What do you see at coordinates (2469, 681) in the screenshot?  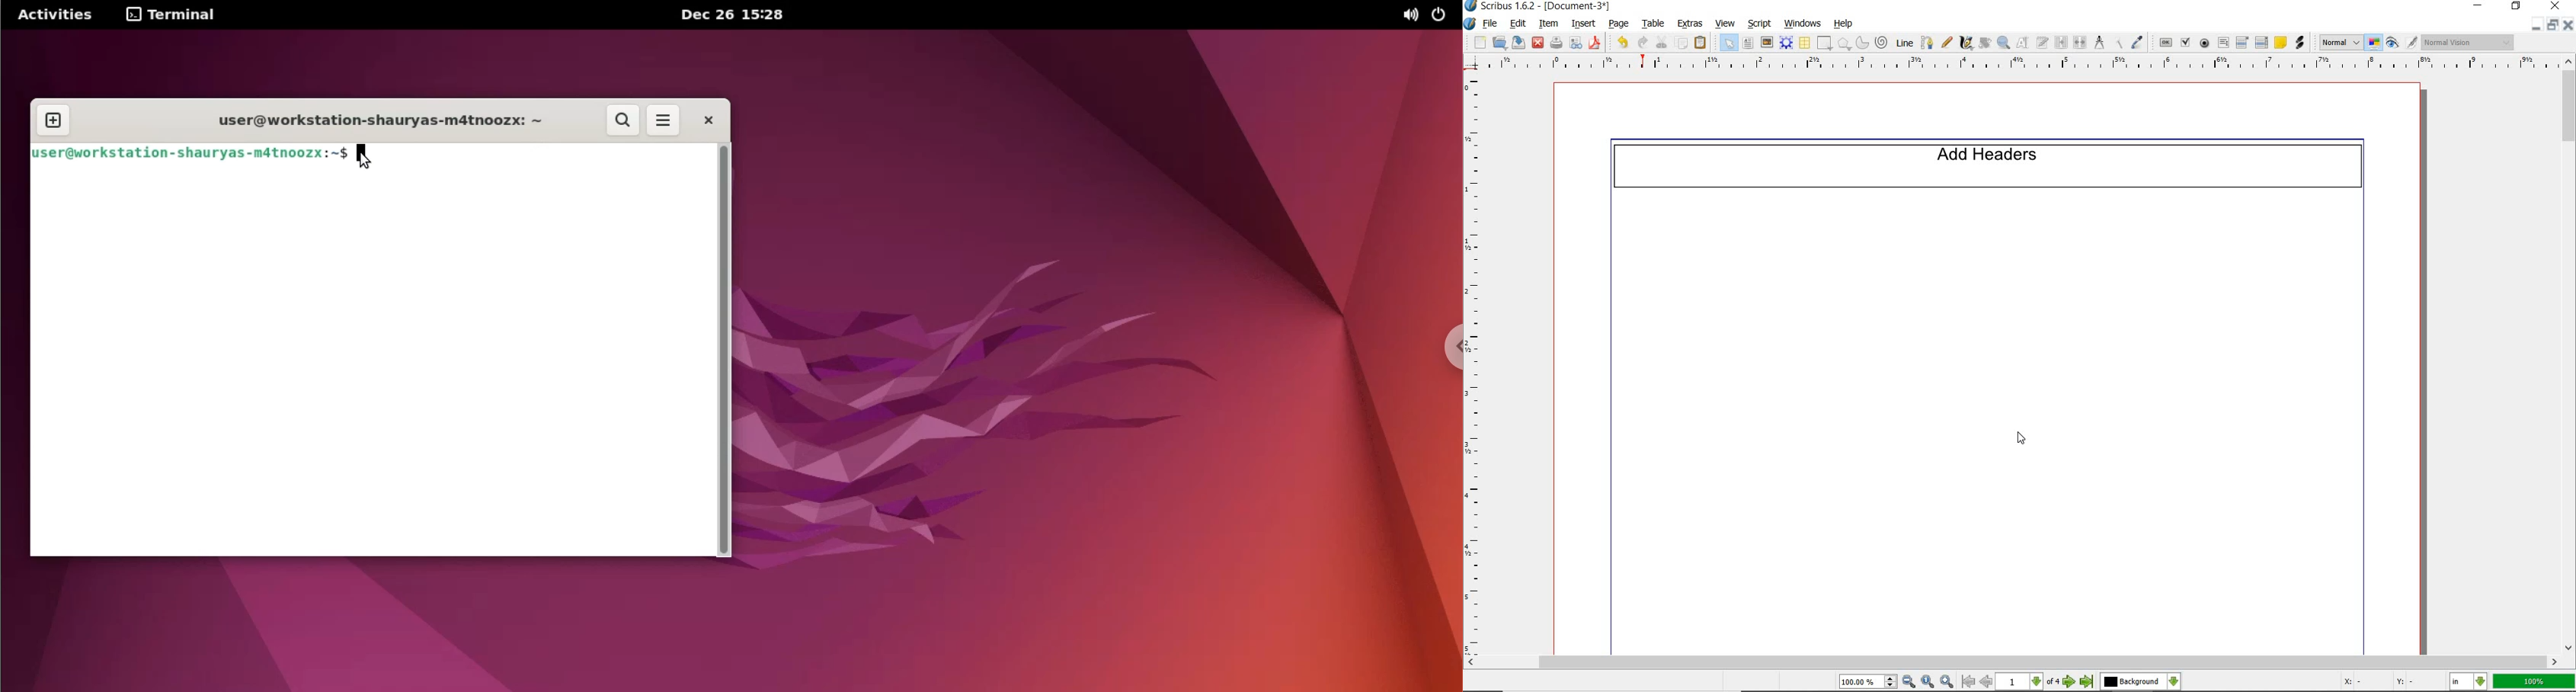 I see `select the current unit` at bounding box center [2469, 681].